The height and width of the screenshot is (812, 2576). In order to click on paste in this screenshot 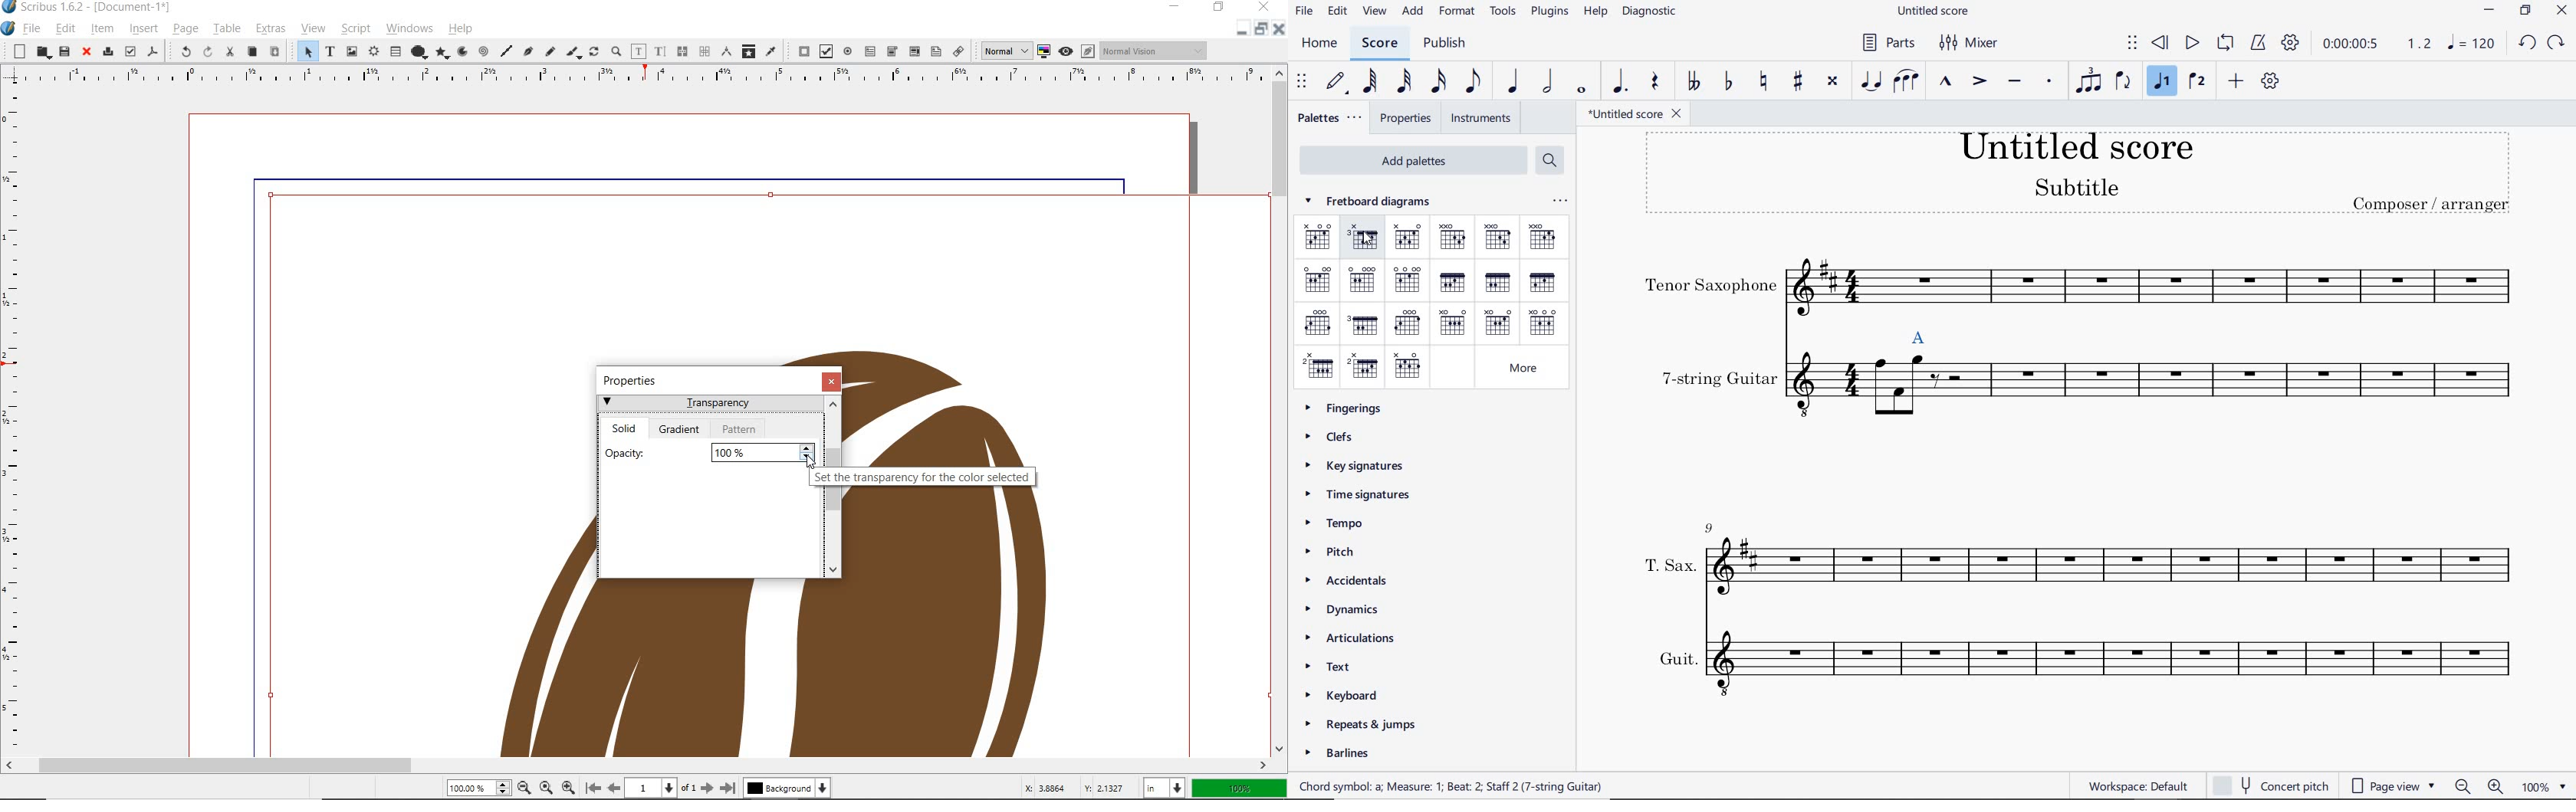, I will do `click(274, 51)`.